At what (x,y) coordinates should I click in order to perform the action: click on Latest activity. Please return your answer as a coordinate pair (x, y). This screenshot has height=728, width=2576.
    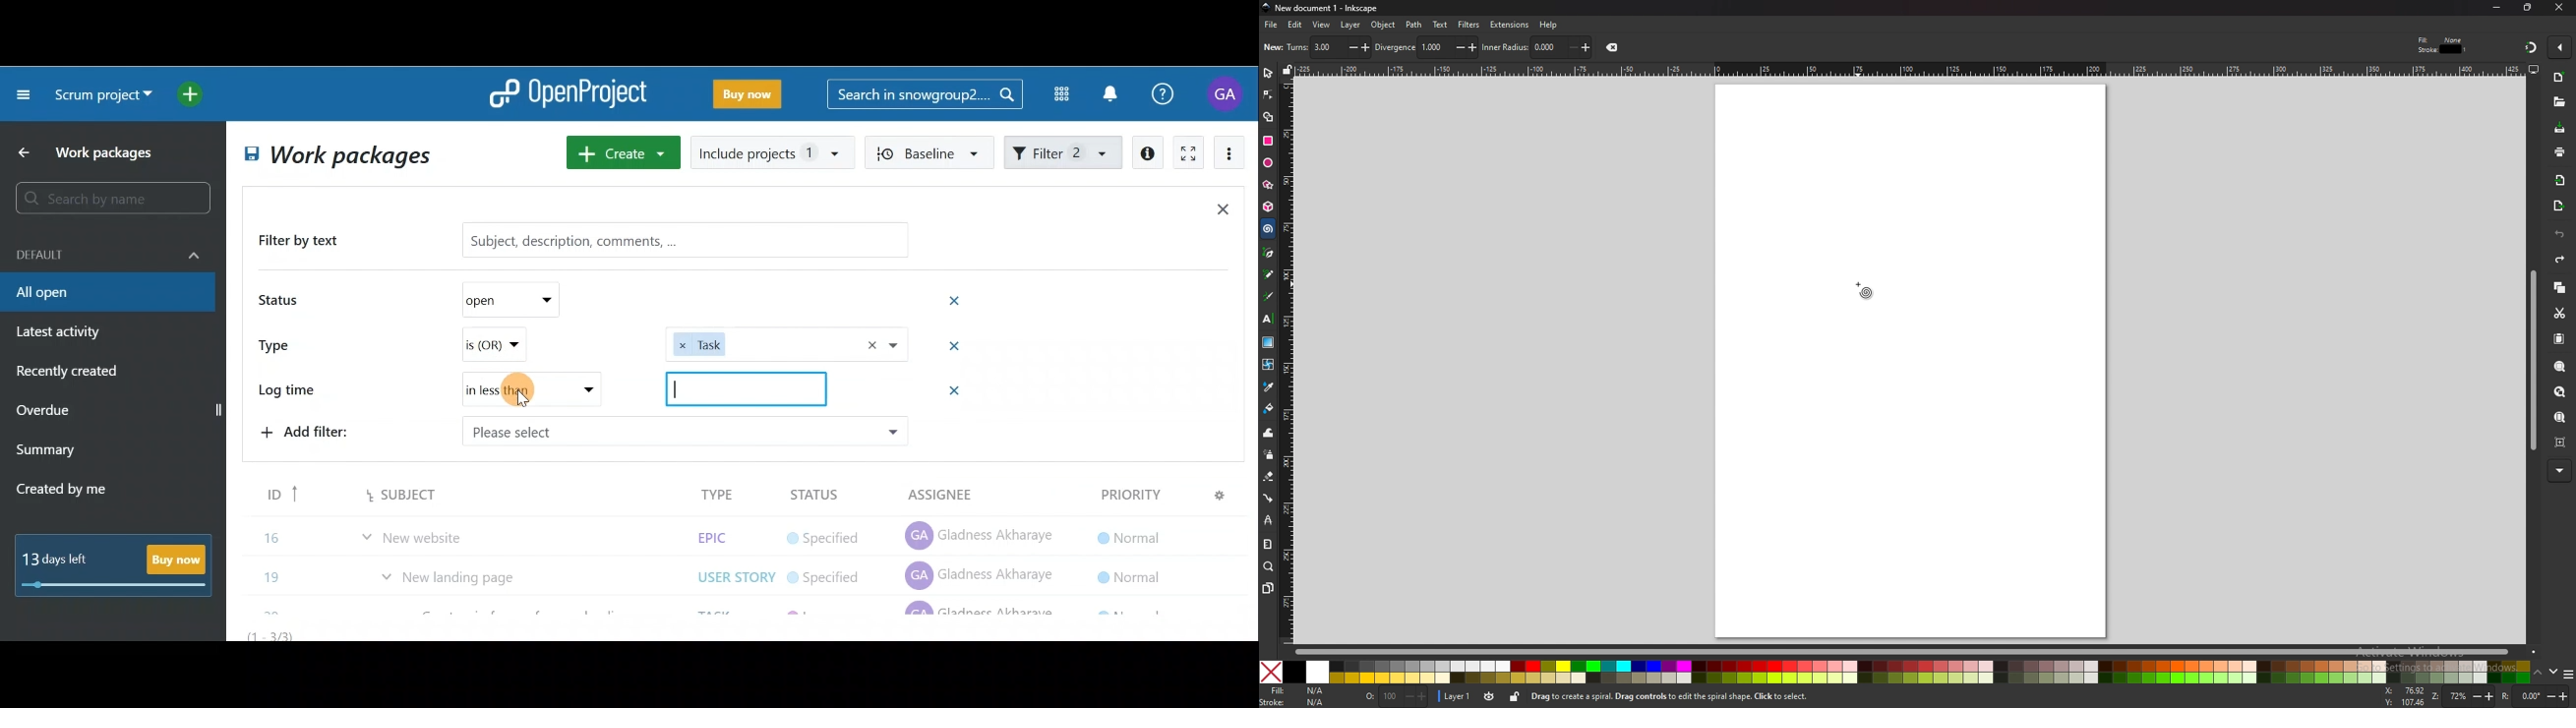
    Looking at the image, I should click on (61, 334).